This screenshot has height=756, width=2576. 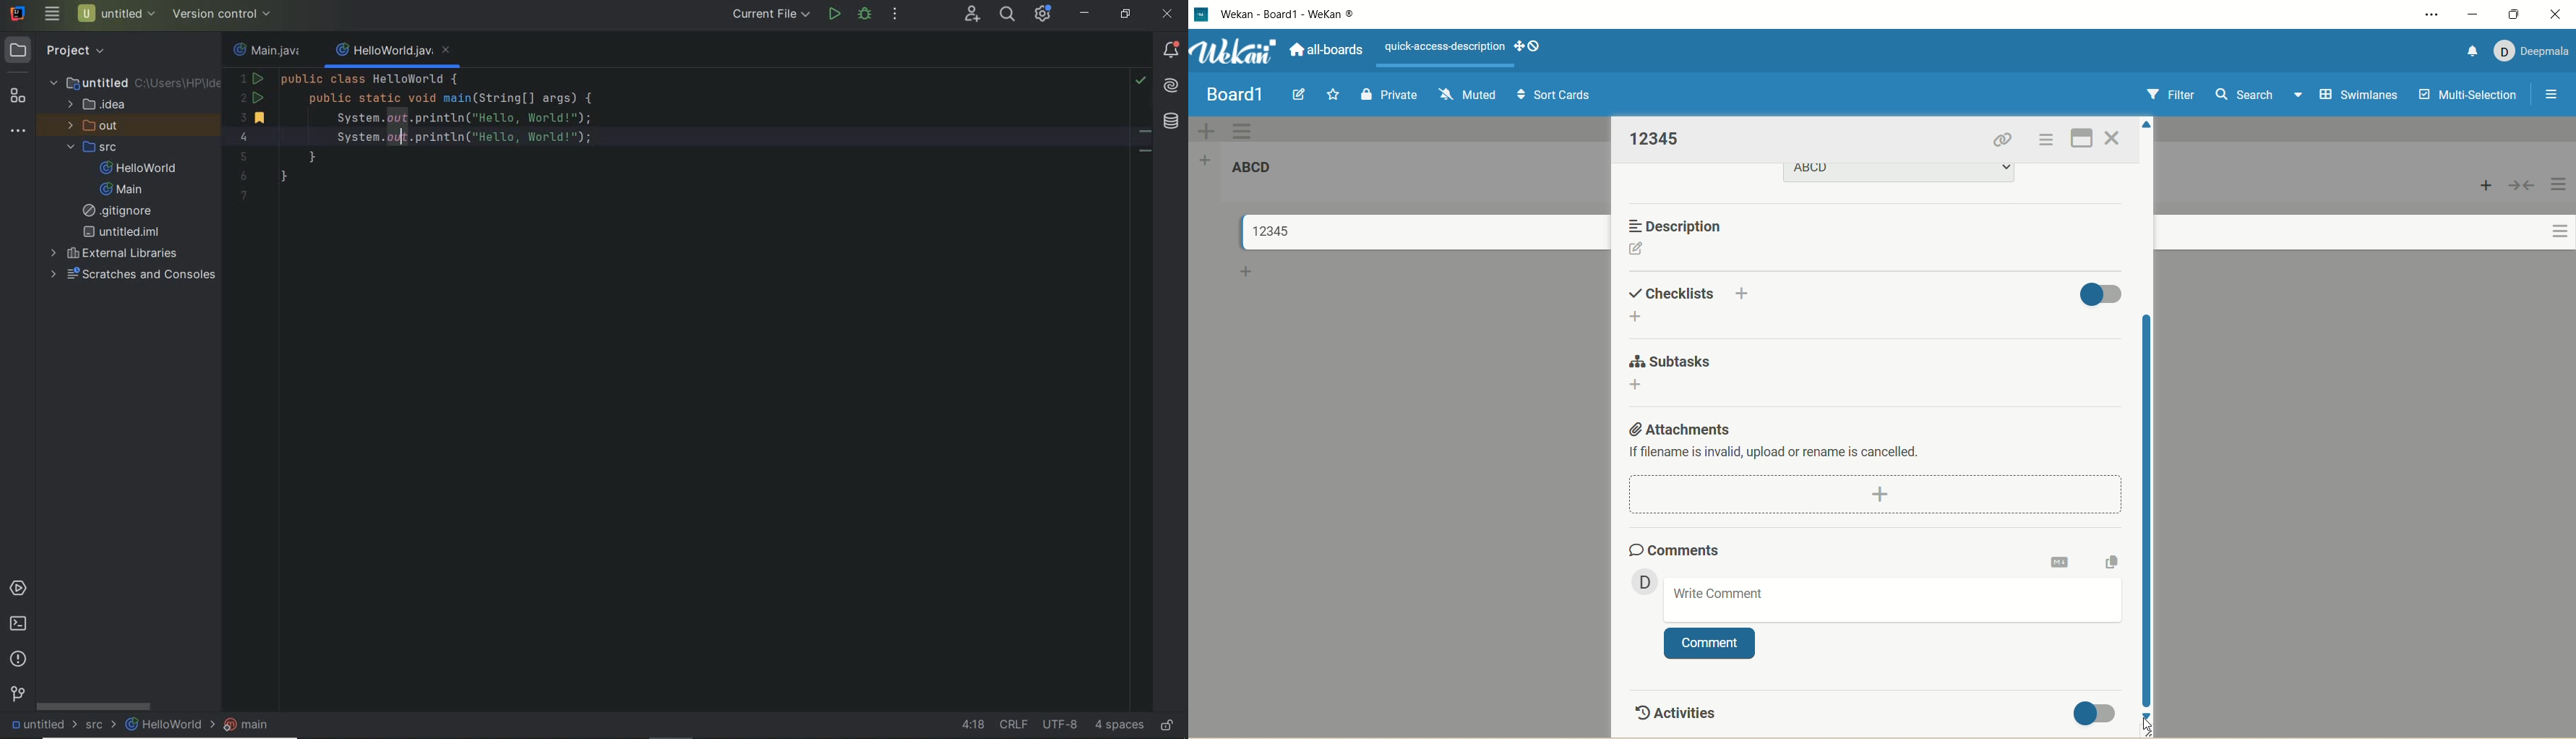 What do you see at coordinates (1264, 231) in the screenshot?
I see `title` at bounding box center [1264, 231].